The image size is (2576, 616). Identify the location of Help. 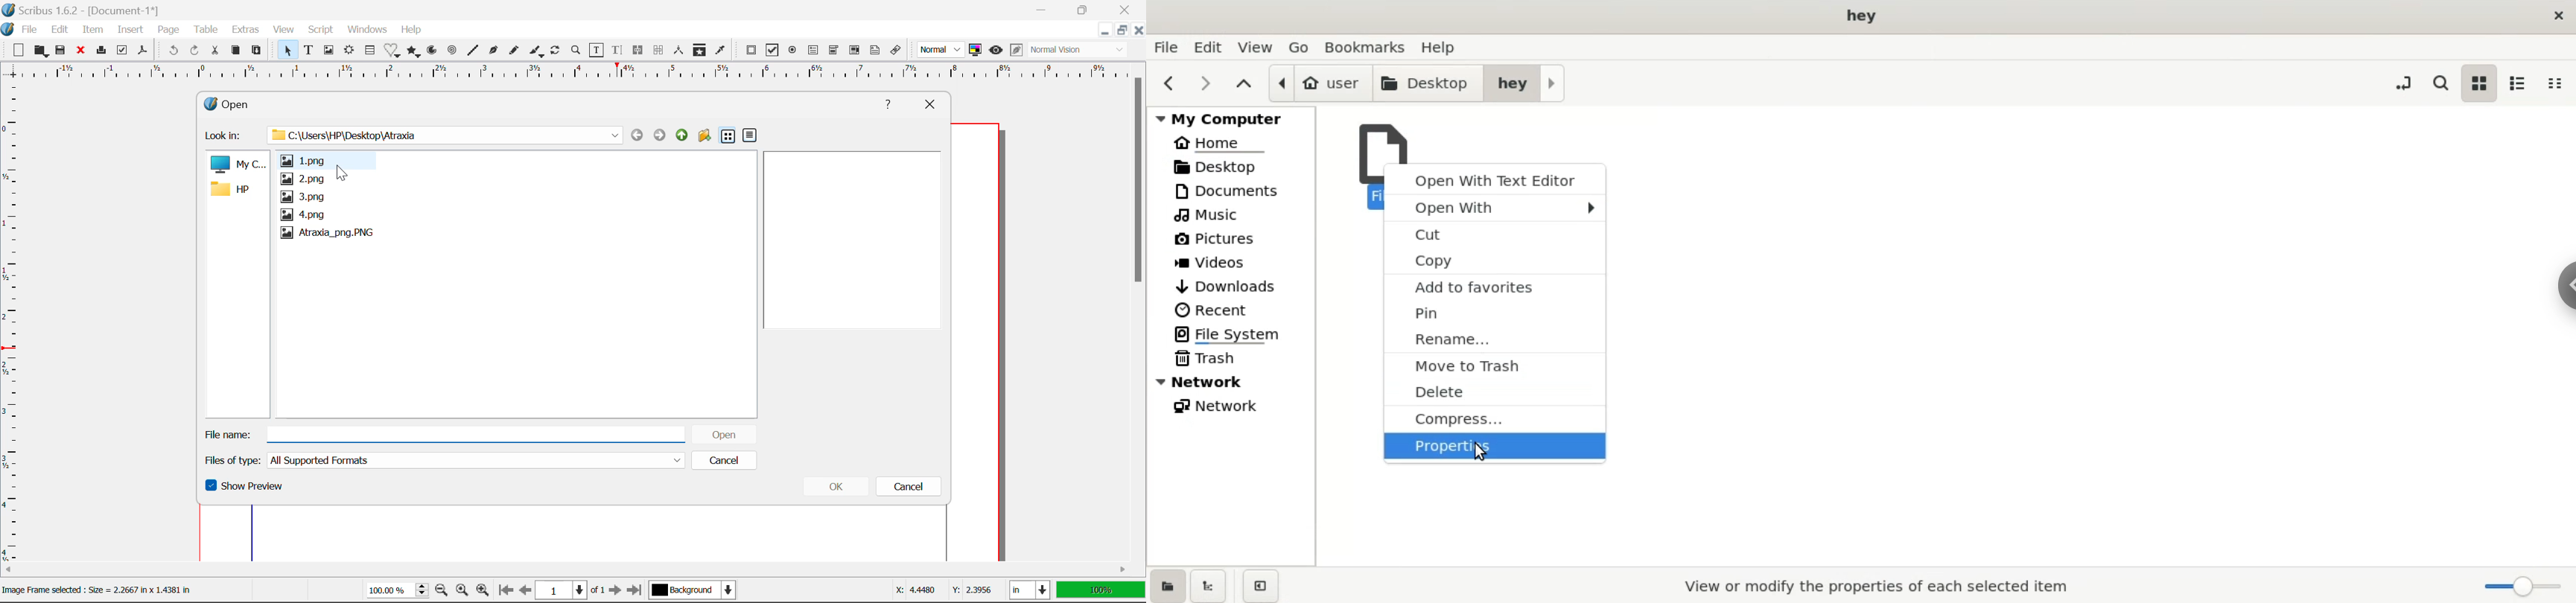
(890, 103).